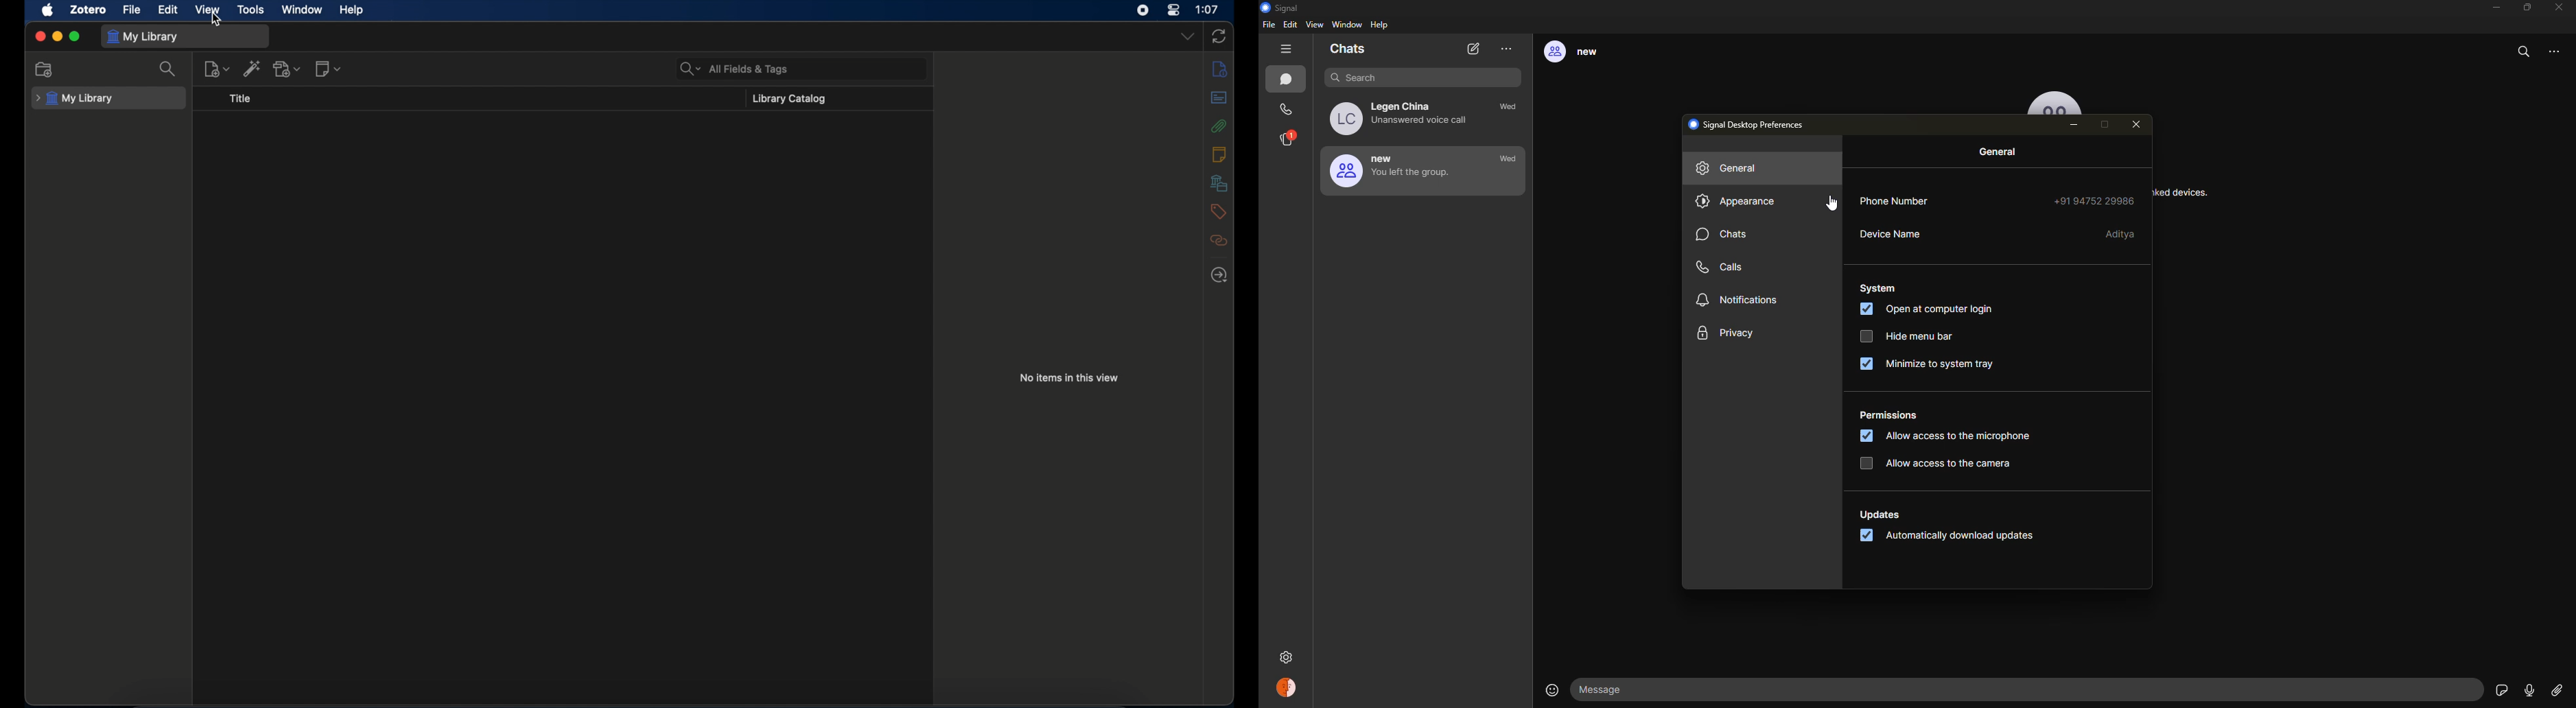 This screenshot has height=728, width=2576. Describe the element at coordinates (1347, 25) in the screenshot. I see `window` at that location.